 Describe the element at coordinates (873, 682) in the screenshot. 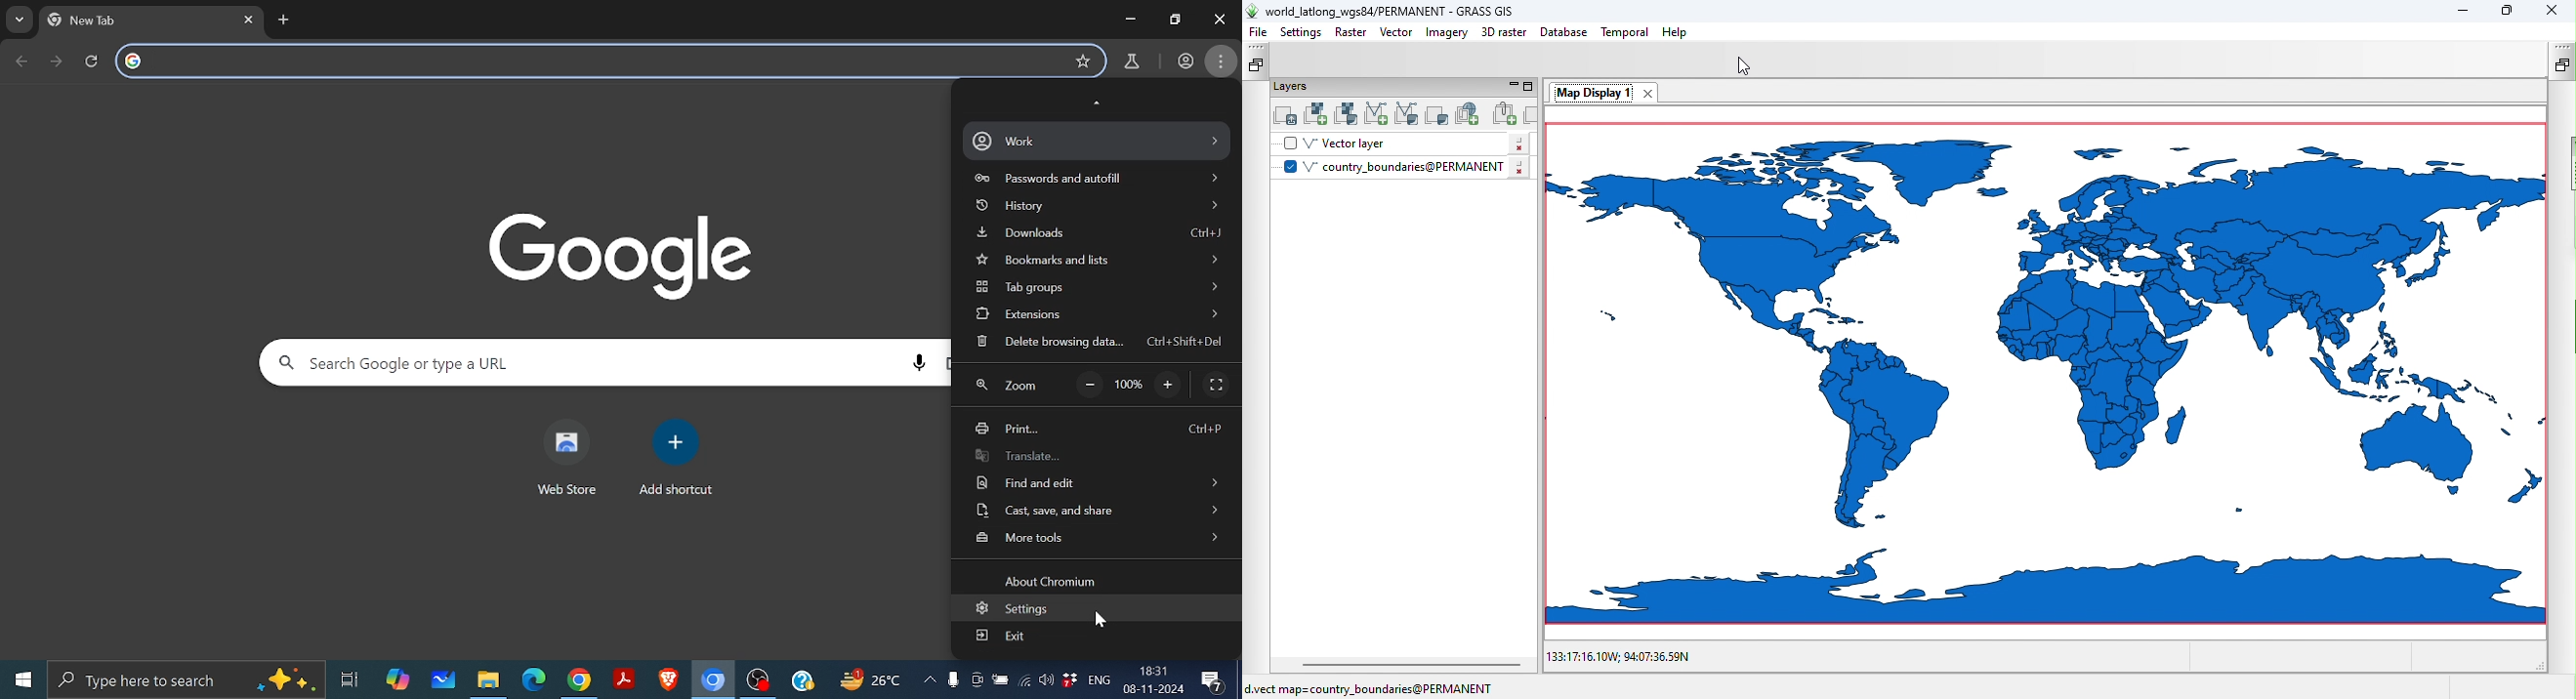

I see `weather` at that location.